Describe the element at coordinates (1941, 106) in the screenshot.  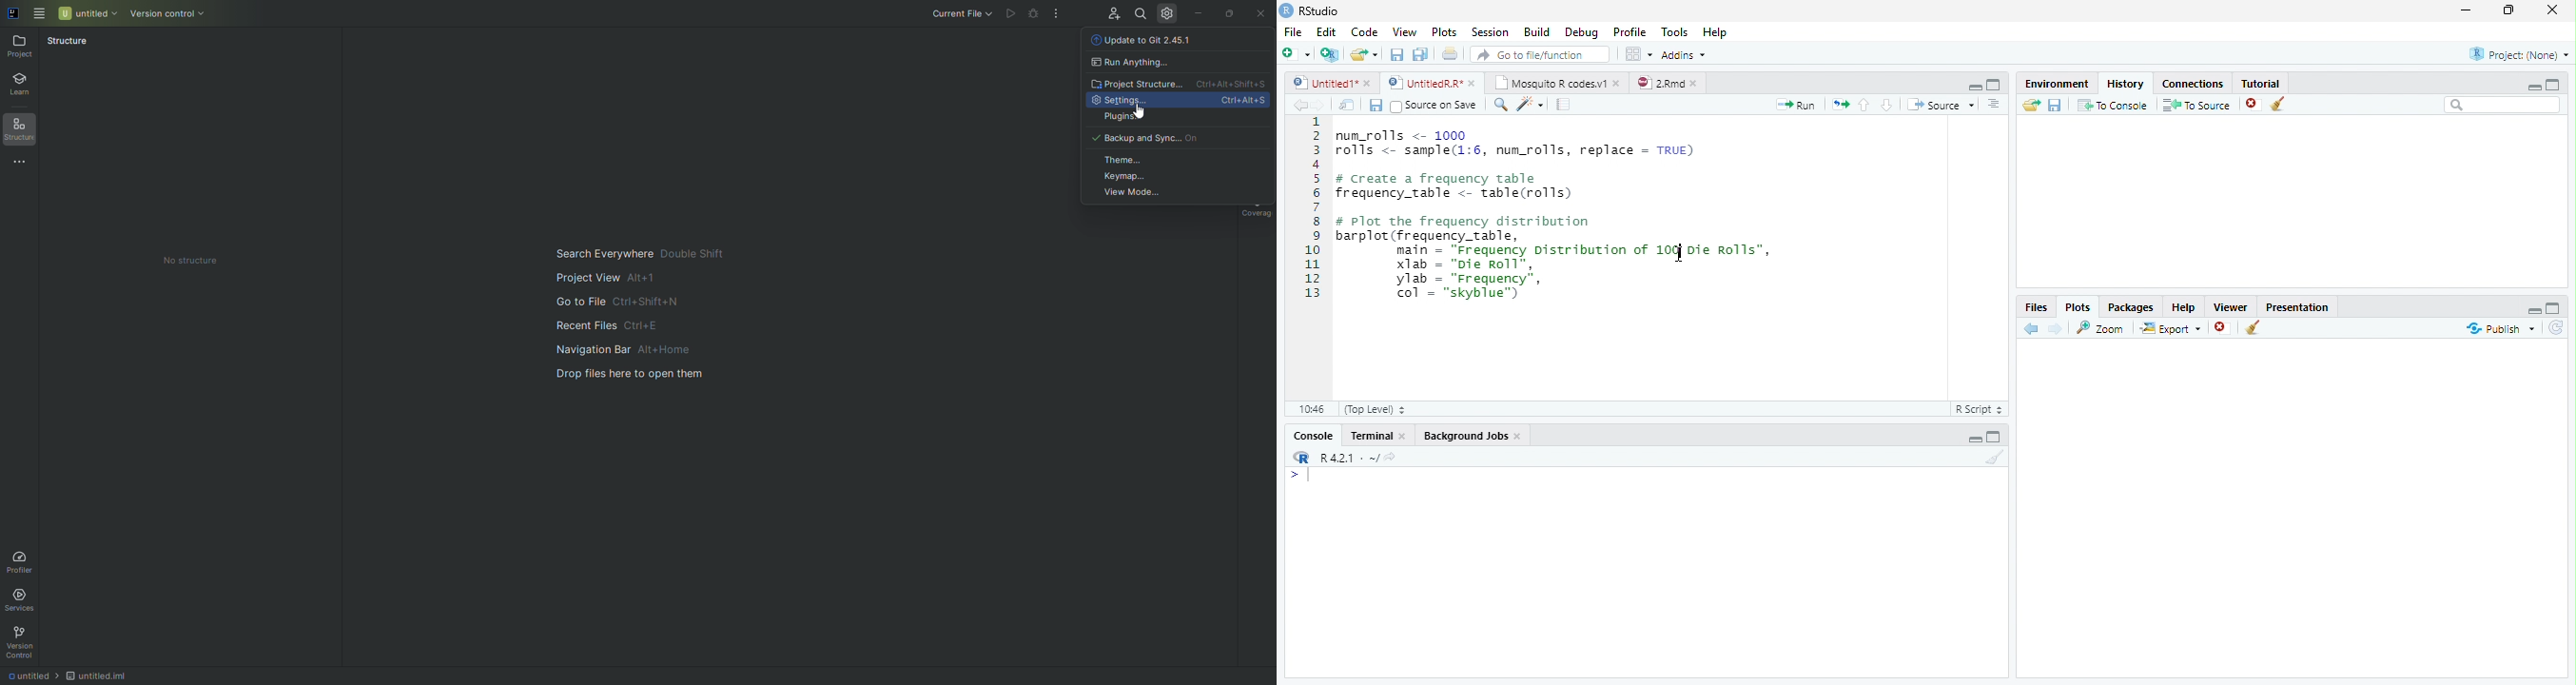
I see `Source` at that location.